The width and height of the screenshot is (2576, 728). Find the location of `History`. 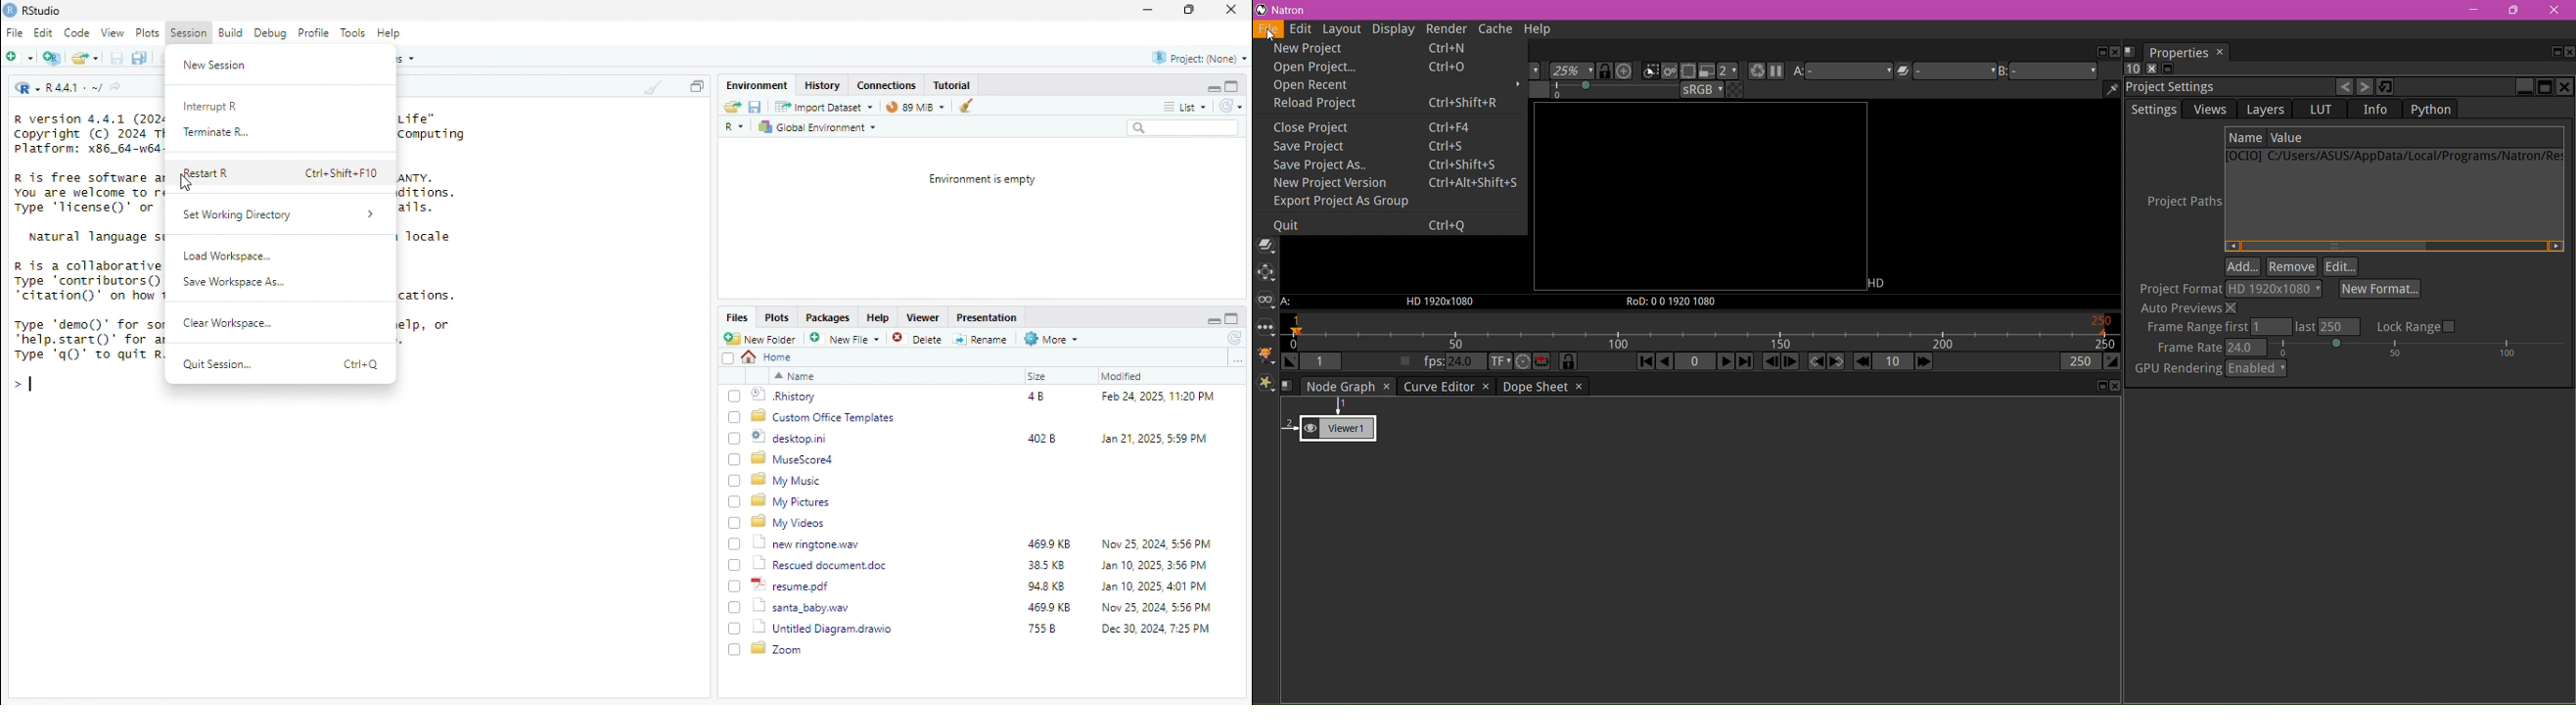

History is located at coordinates (823, 85).